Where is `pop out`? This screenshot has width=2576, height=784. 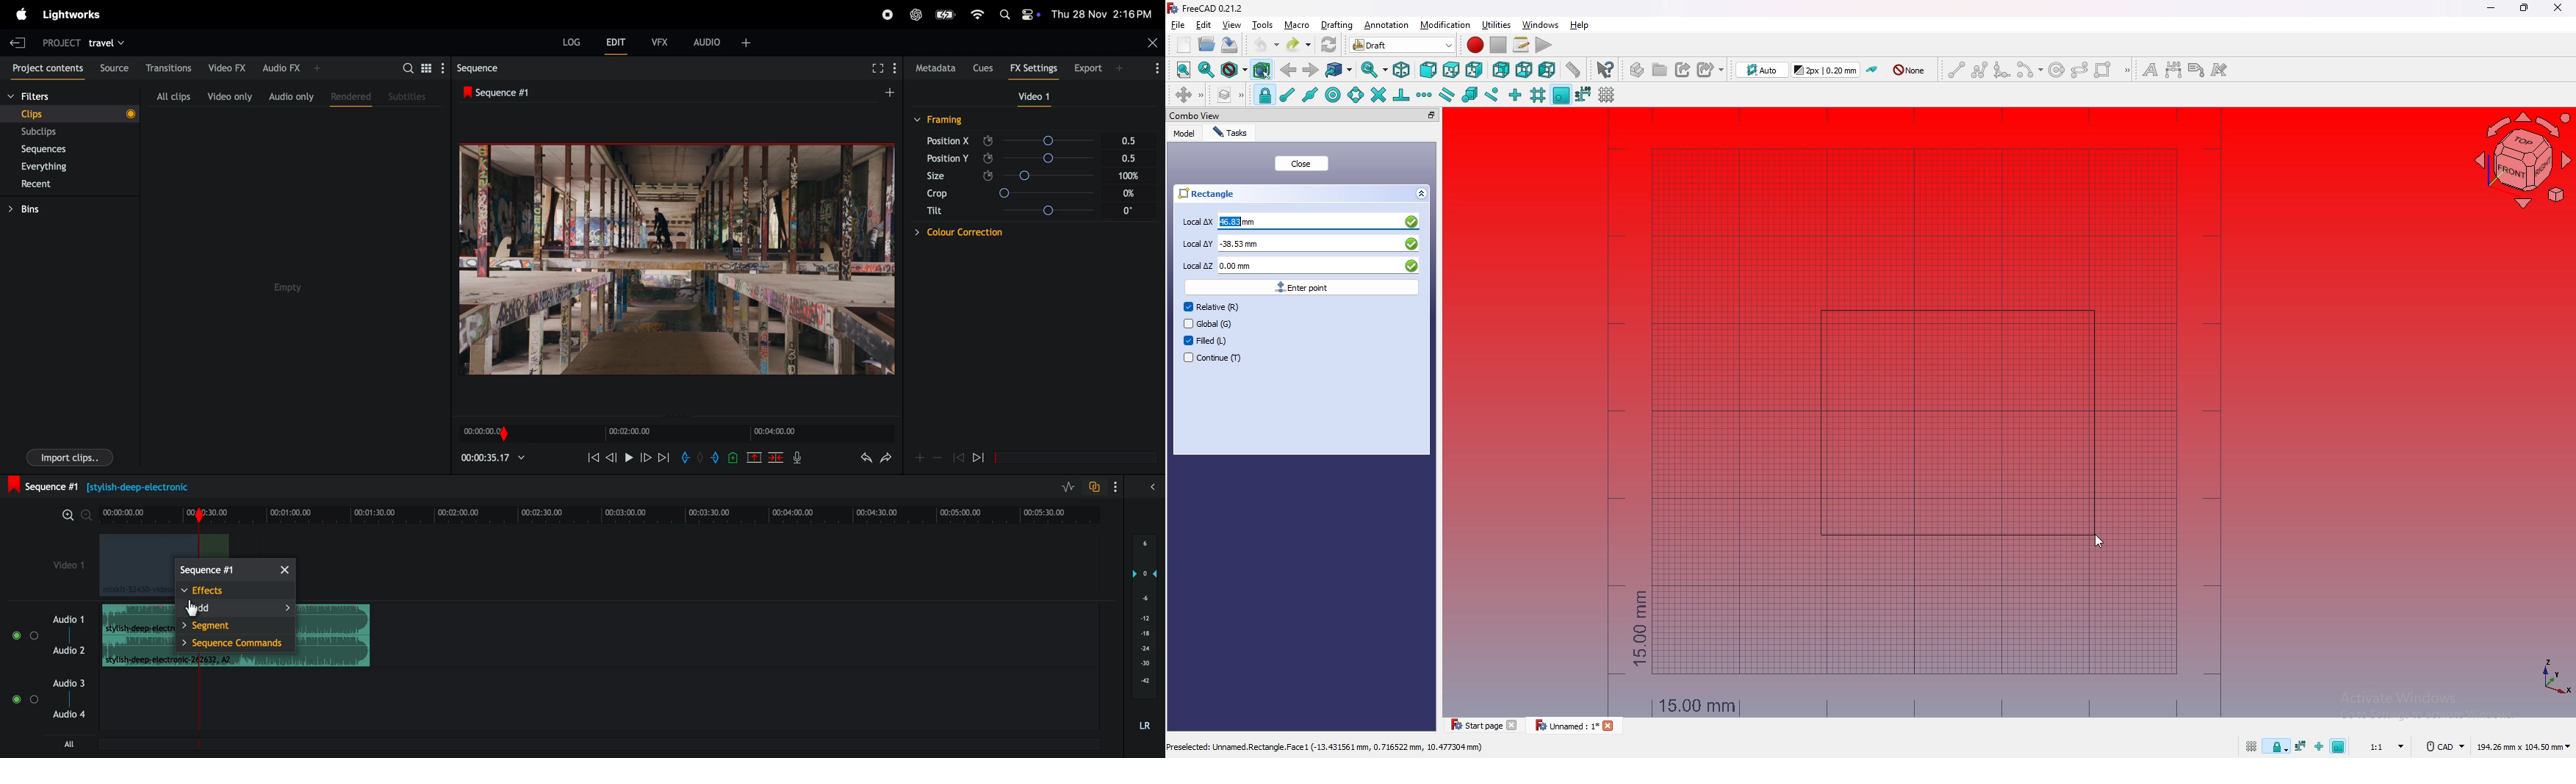 pop out is located at coordinates (1430, 115).